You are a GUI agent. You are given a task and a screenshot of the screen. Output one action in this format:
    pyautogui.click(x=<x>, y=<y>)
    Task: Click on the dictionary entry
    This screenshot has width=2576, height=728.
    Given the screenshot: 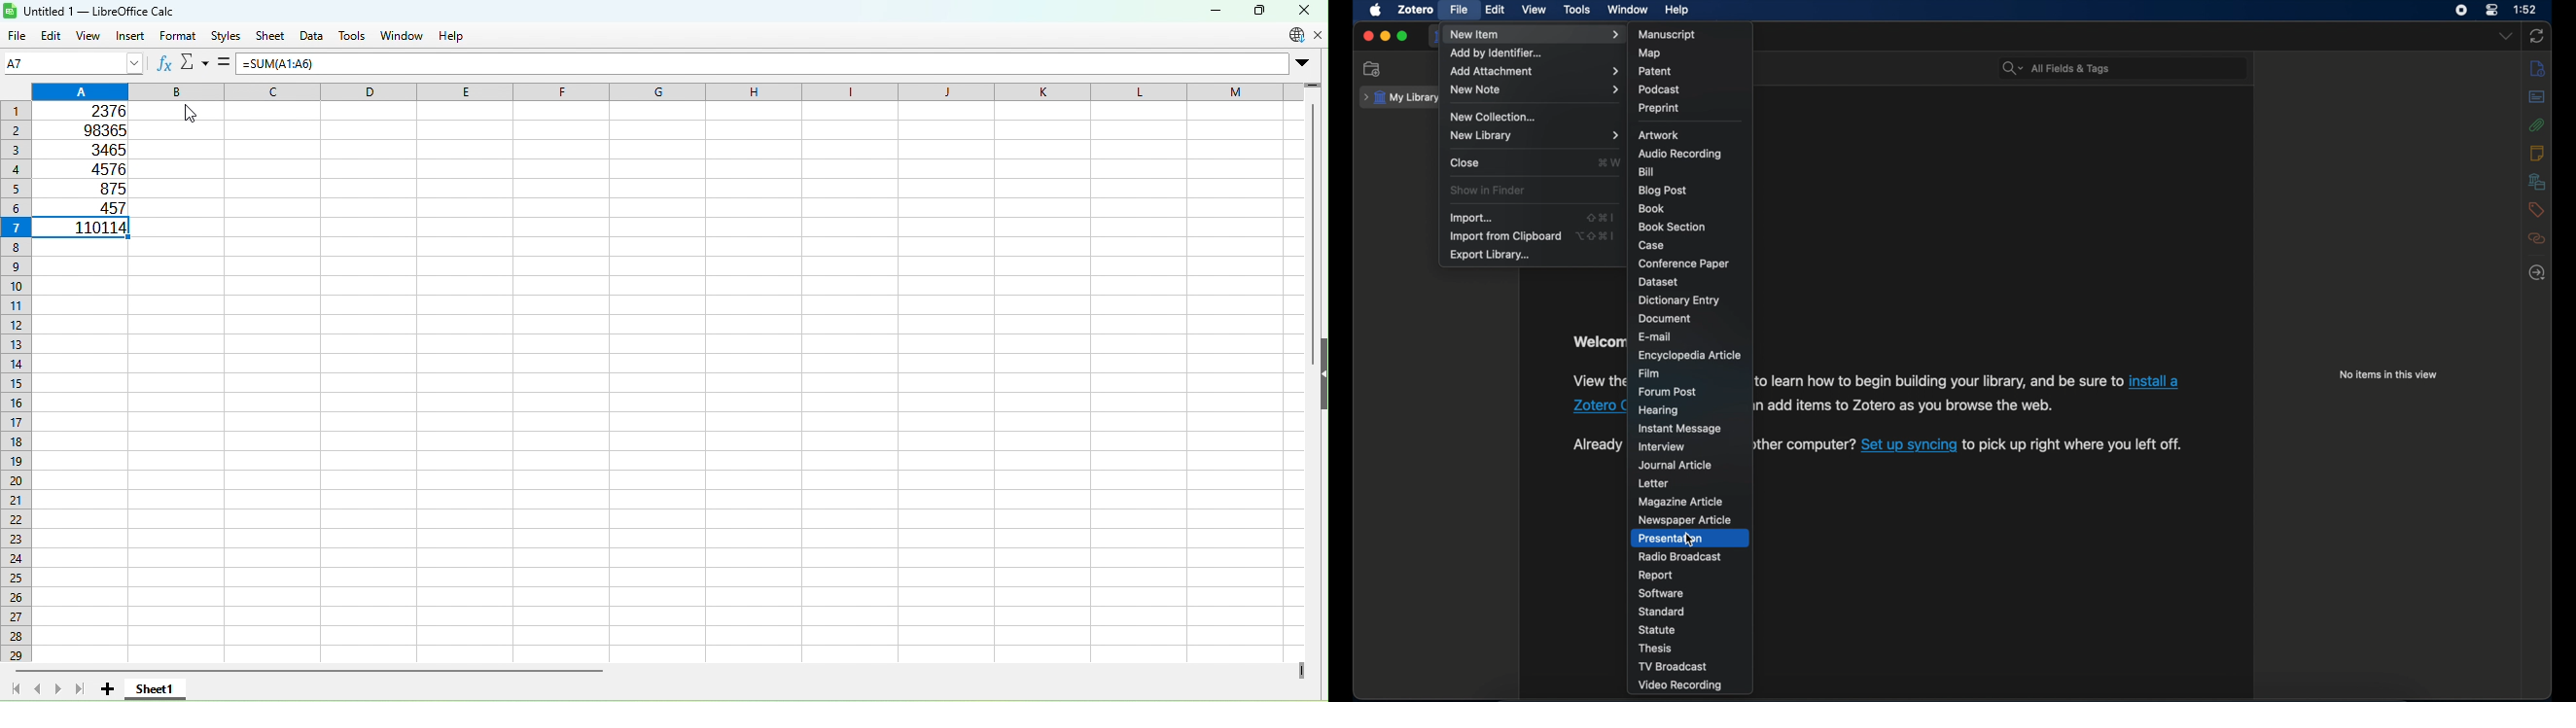 What is the action you would take?
    pyautogui.click(x=1680, y=300)
    